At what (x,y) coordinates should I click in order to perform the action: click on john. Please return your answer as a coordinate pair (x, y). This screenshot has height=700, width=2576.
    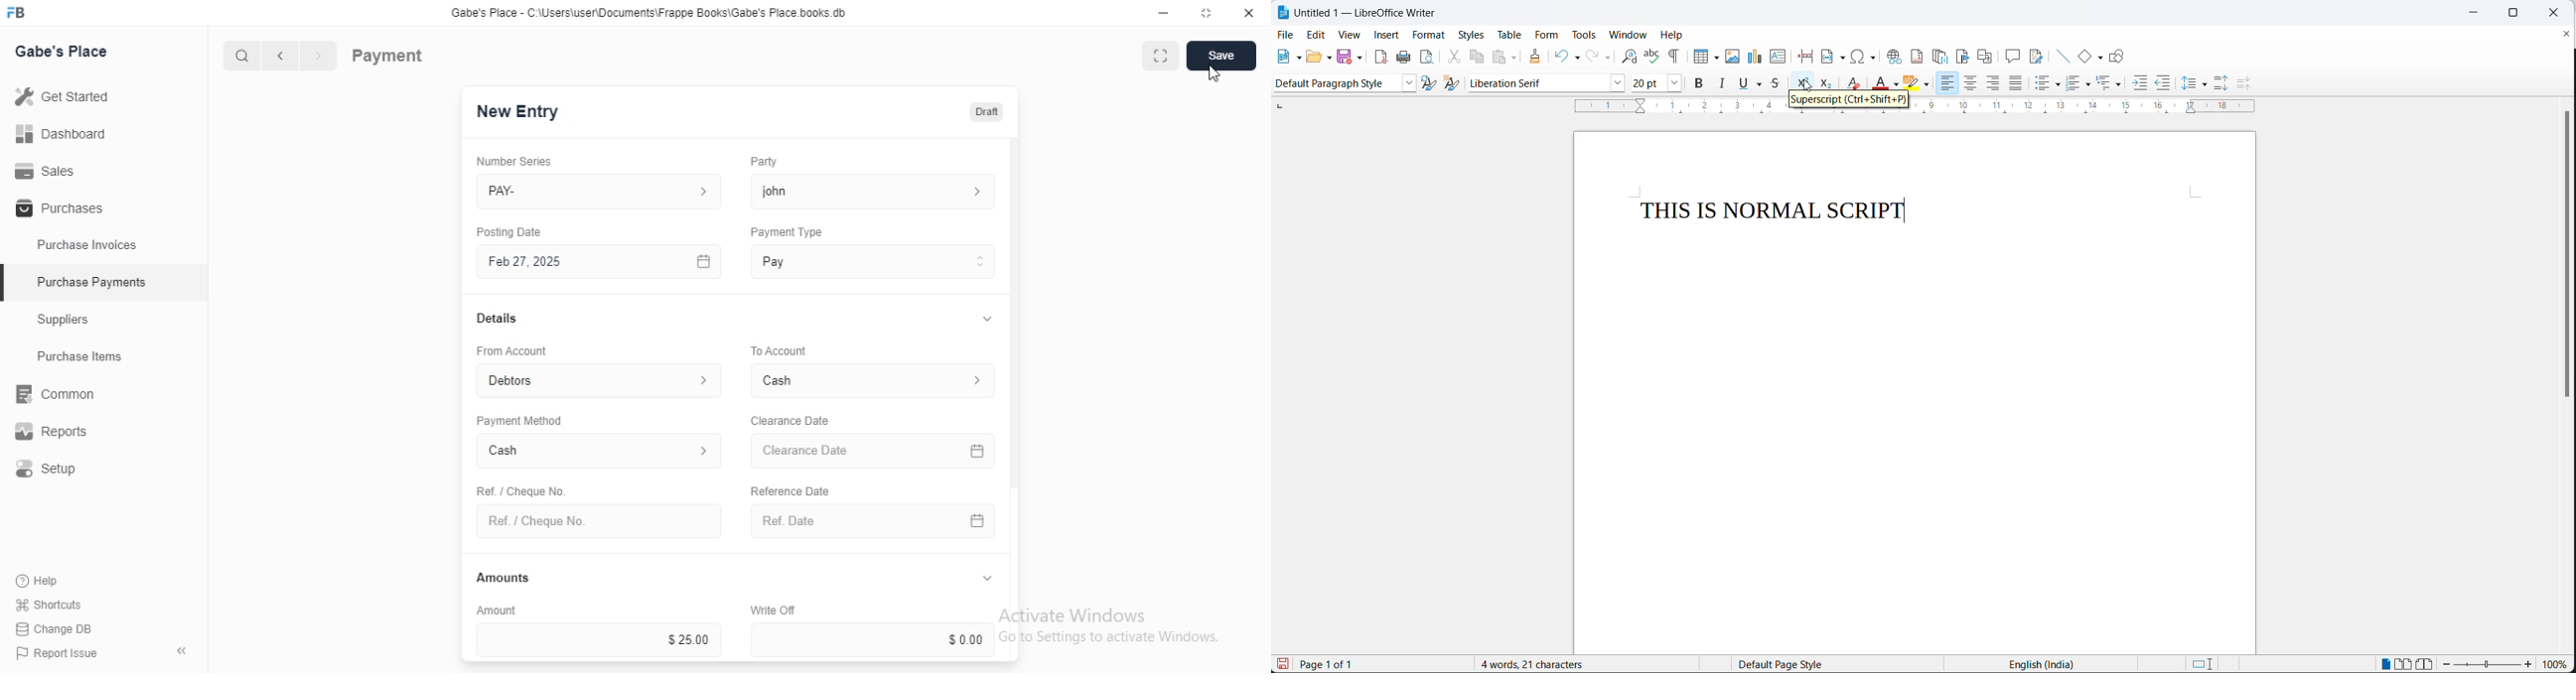
    Looking at the image, I should click on (873, 191).